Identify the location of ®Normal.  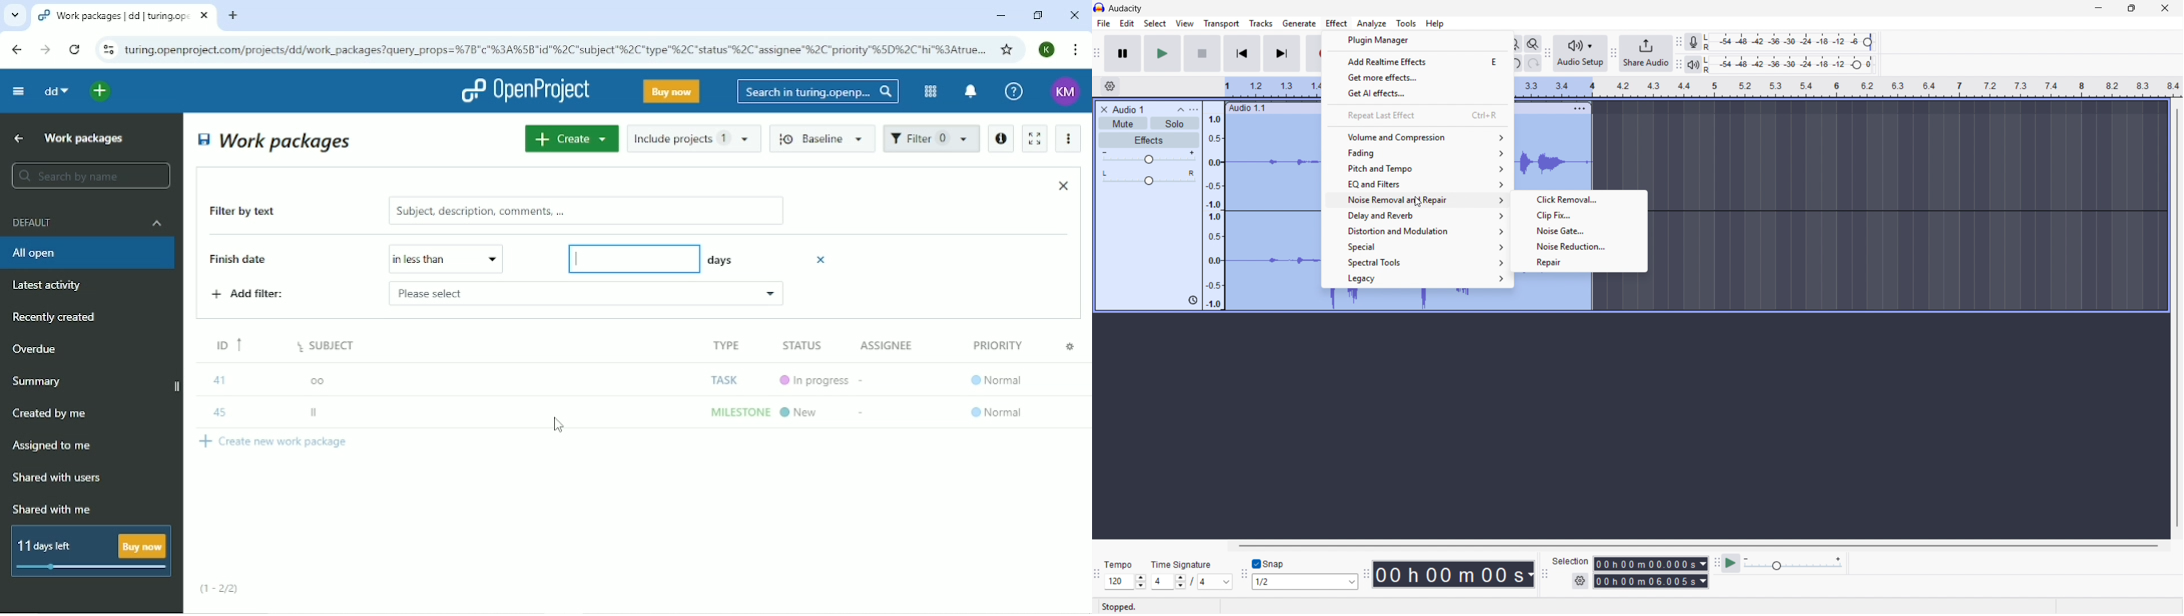
(996, 385).